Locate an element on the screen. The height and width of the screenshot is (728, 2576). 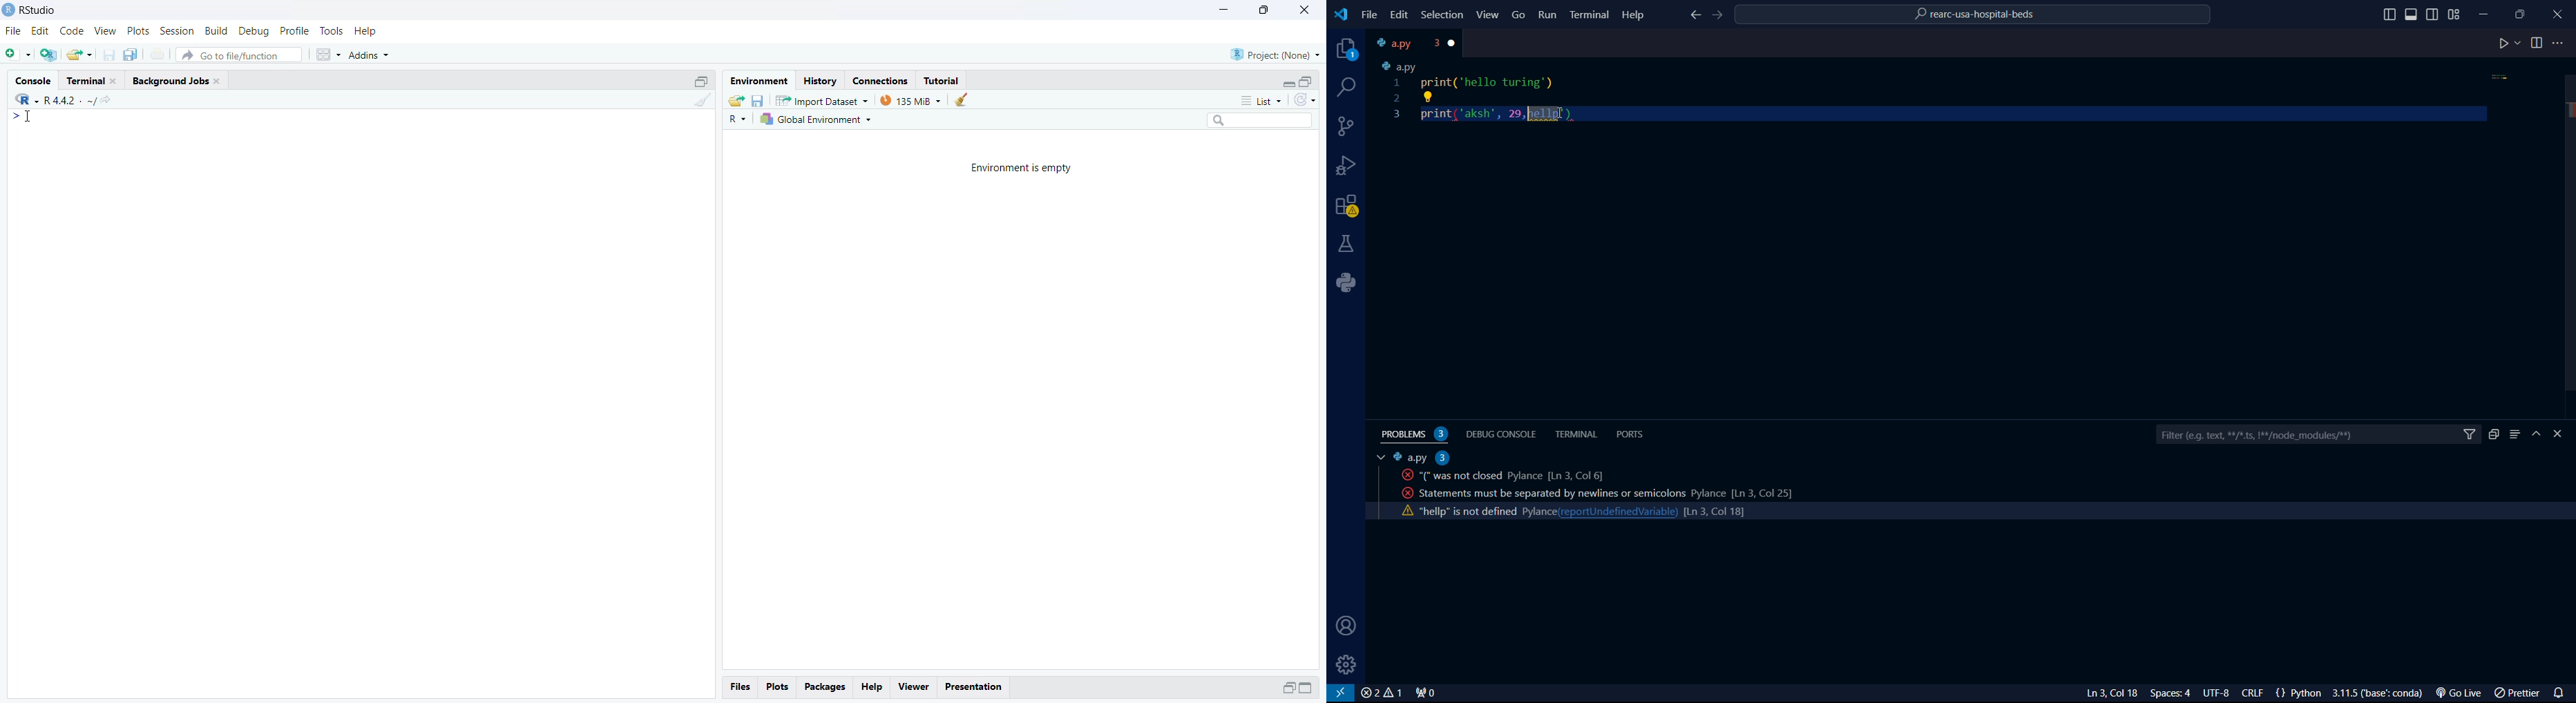
Maximize is located at coordinates (1306, 80).